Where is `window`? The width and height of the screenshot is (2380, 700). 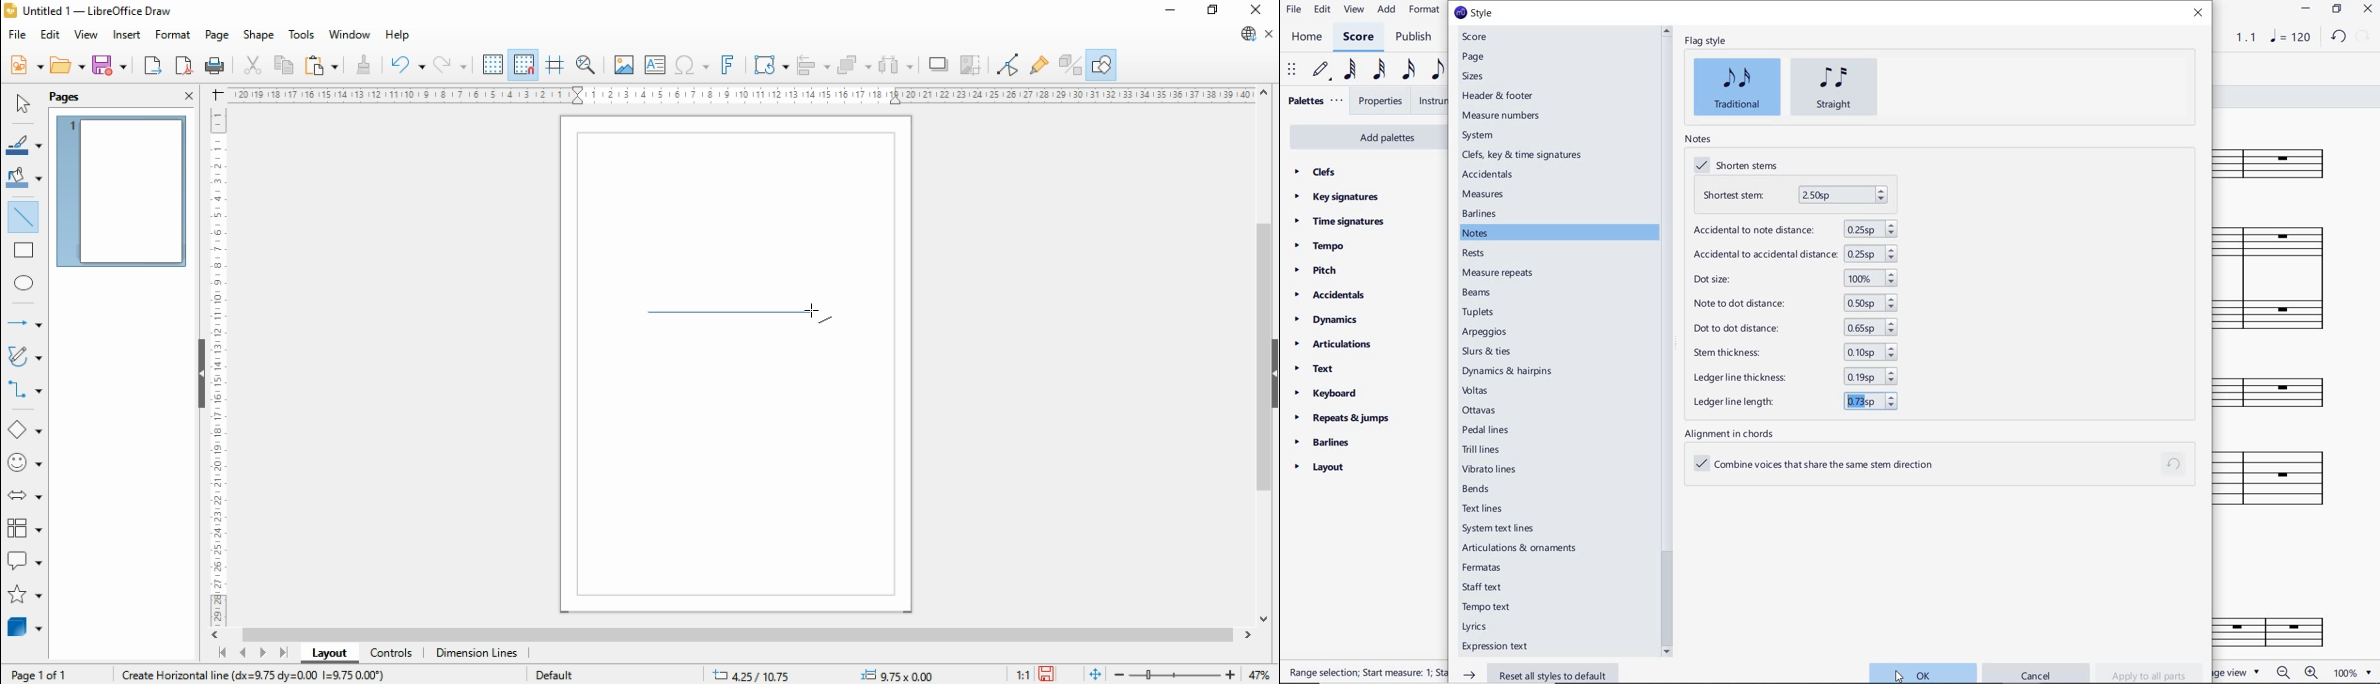
window is located at coordinates (349, 36).